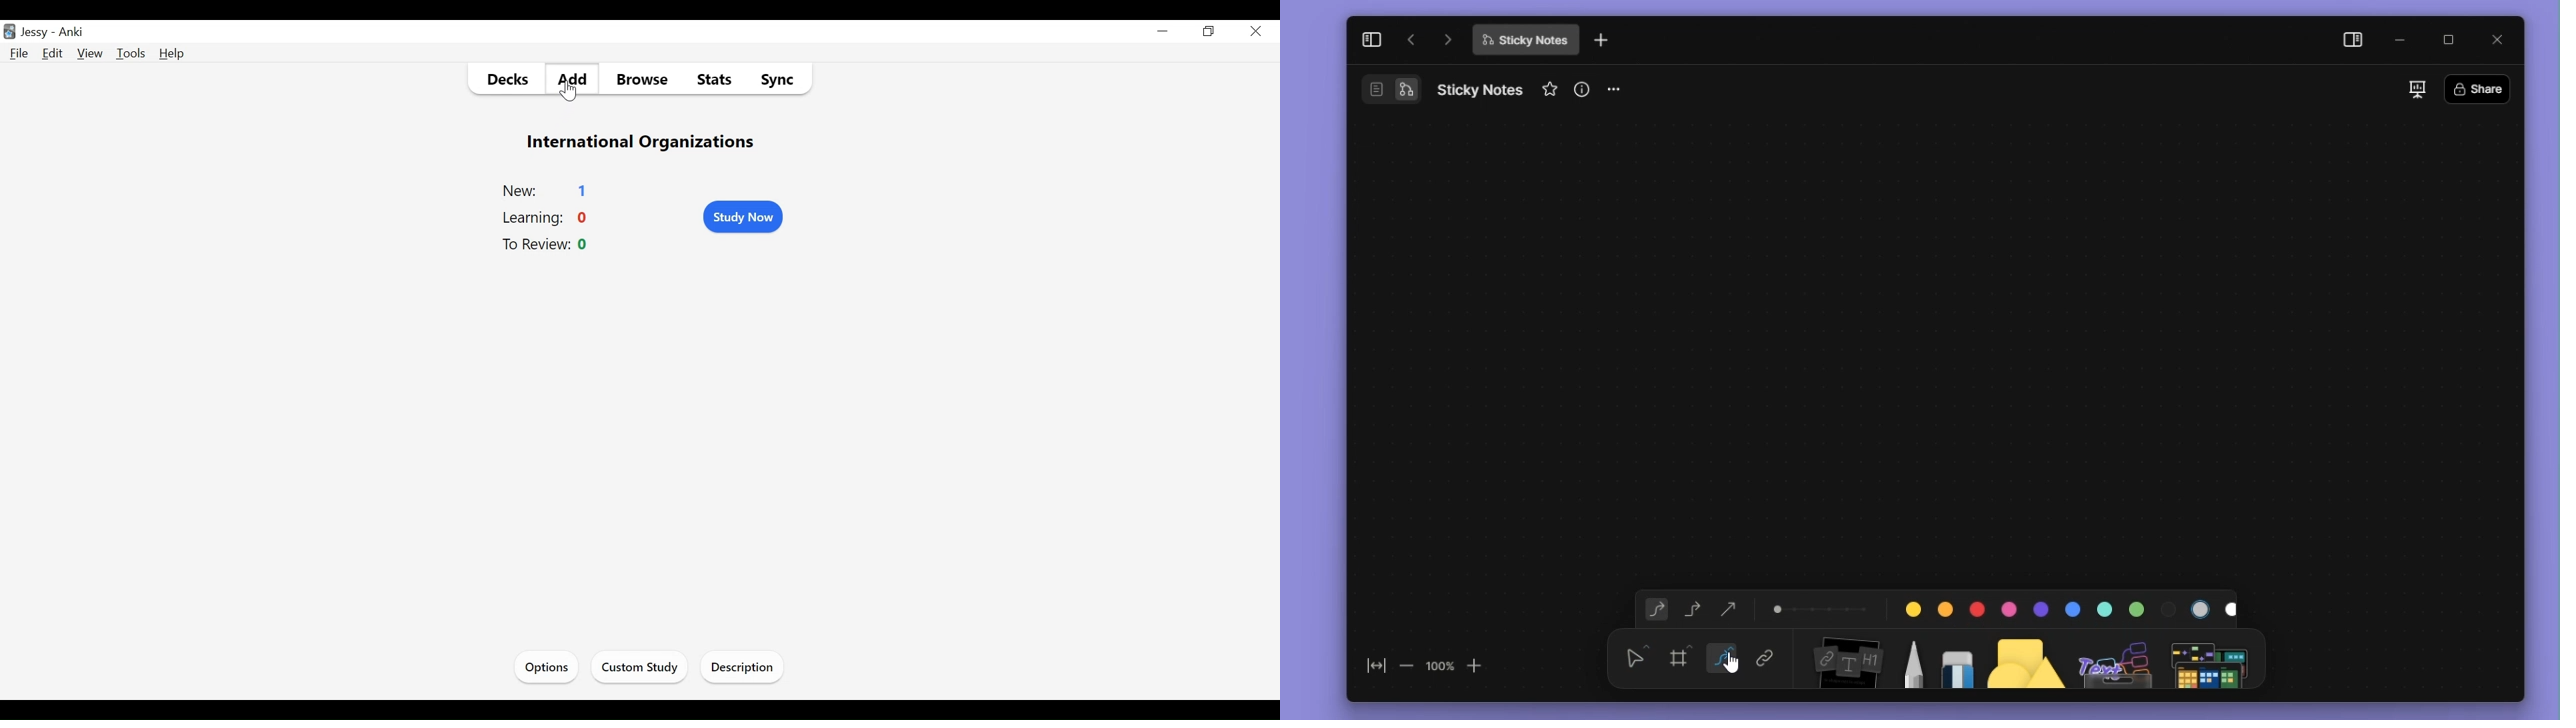 This screenshot has height=728, width=2576. Describe the element at coordinates (779, 81) in the screenshot. I see `sync` at that location.